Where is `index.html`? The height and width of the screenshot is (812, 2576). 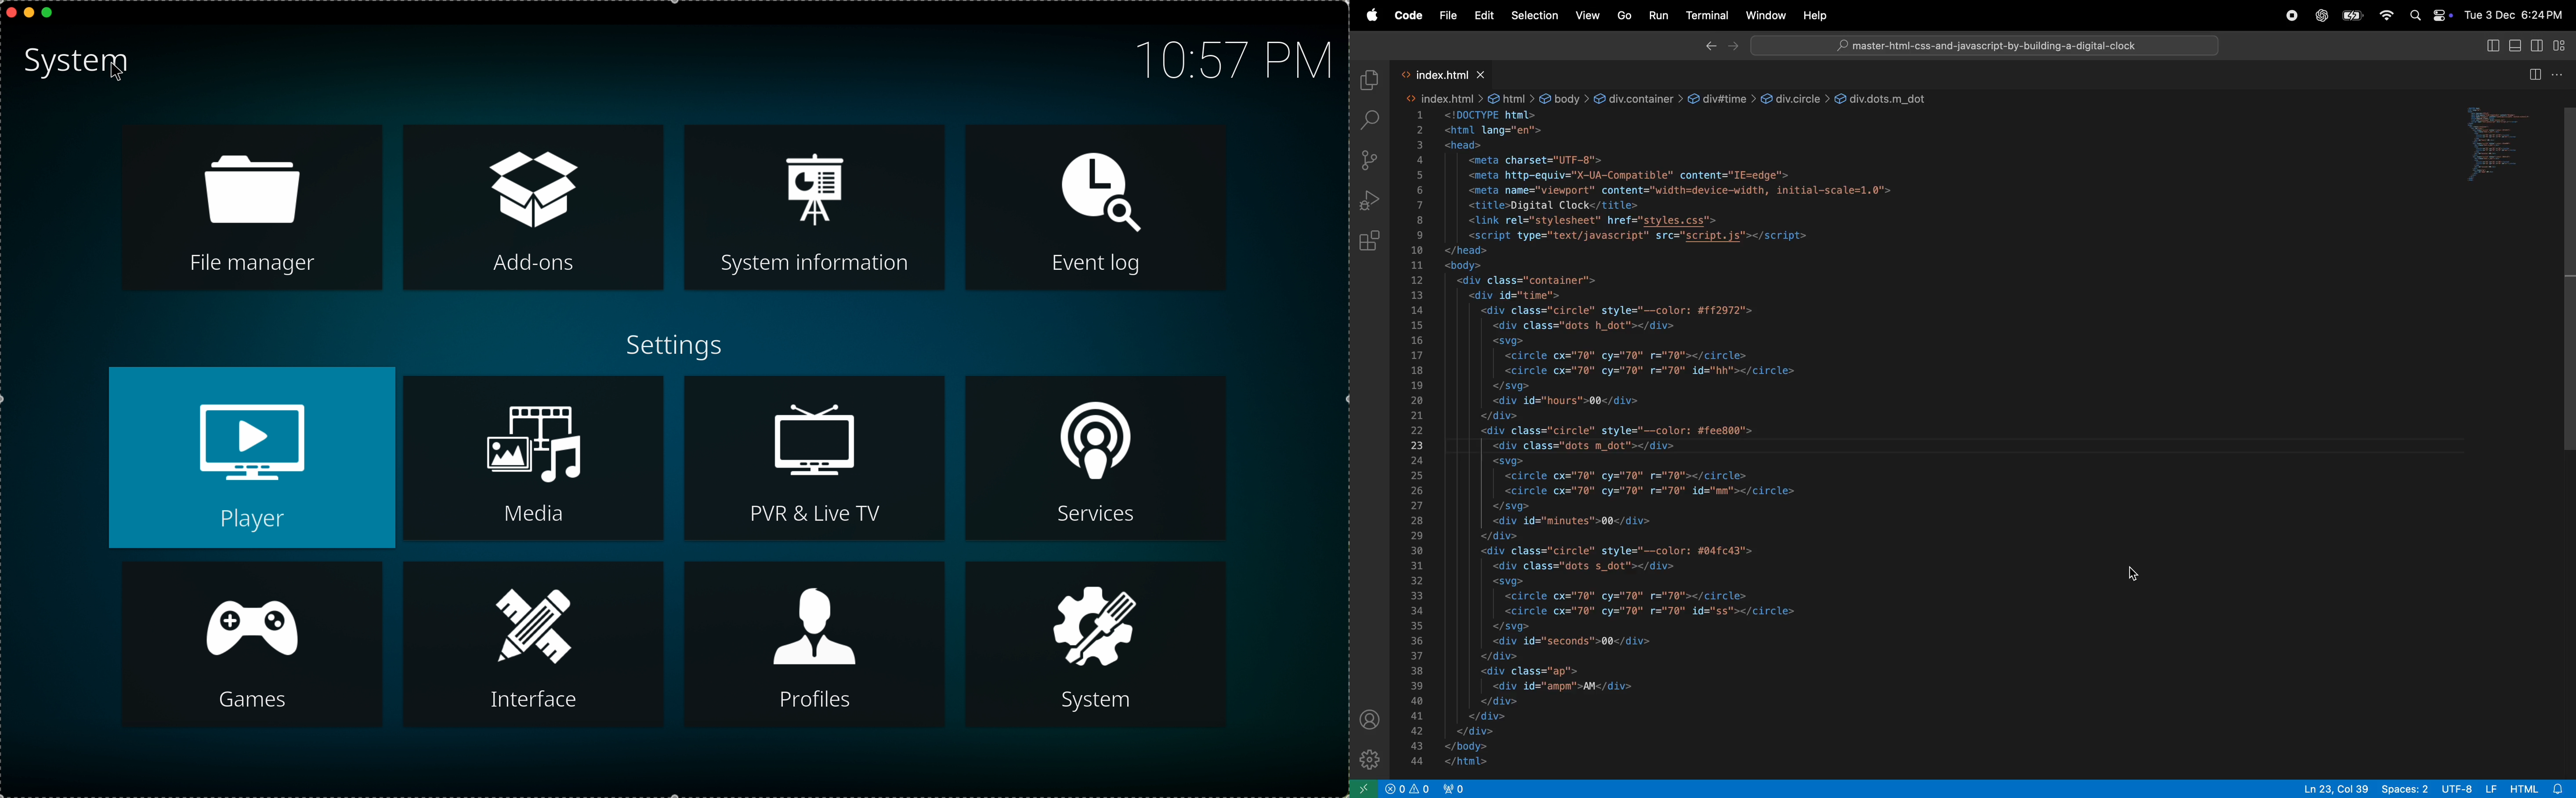 index.html is located at coordinates (1438, 73).